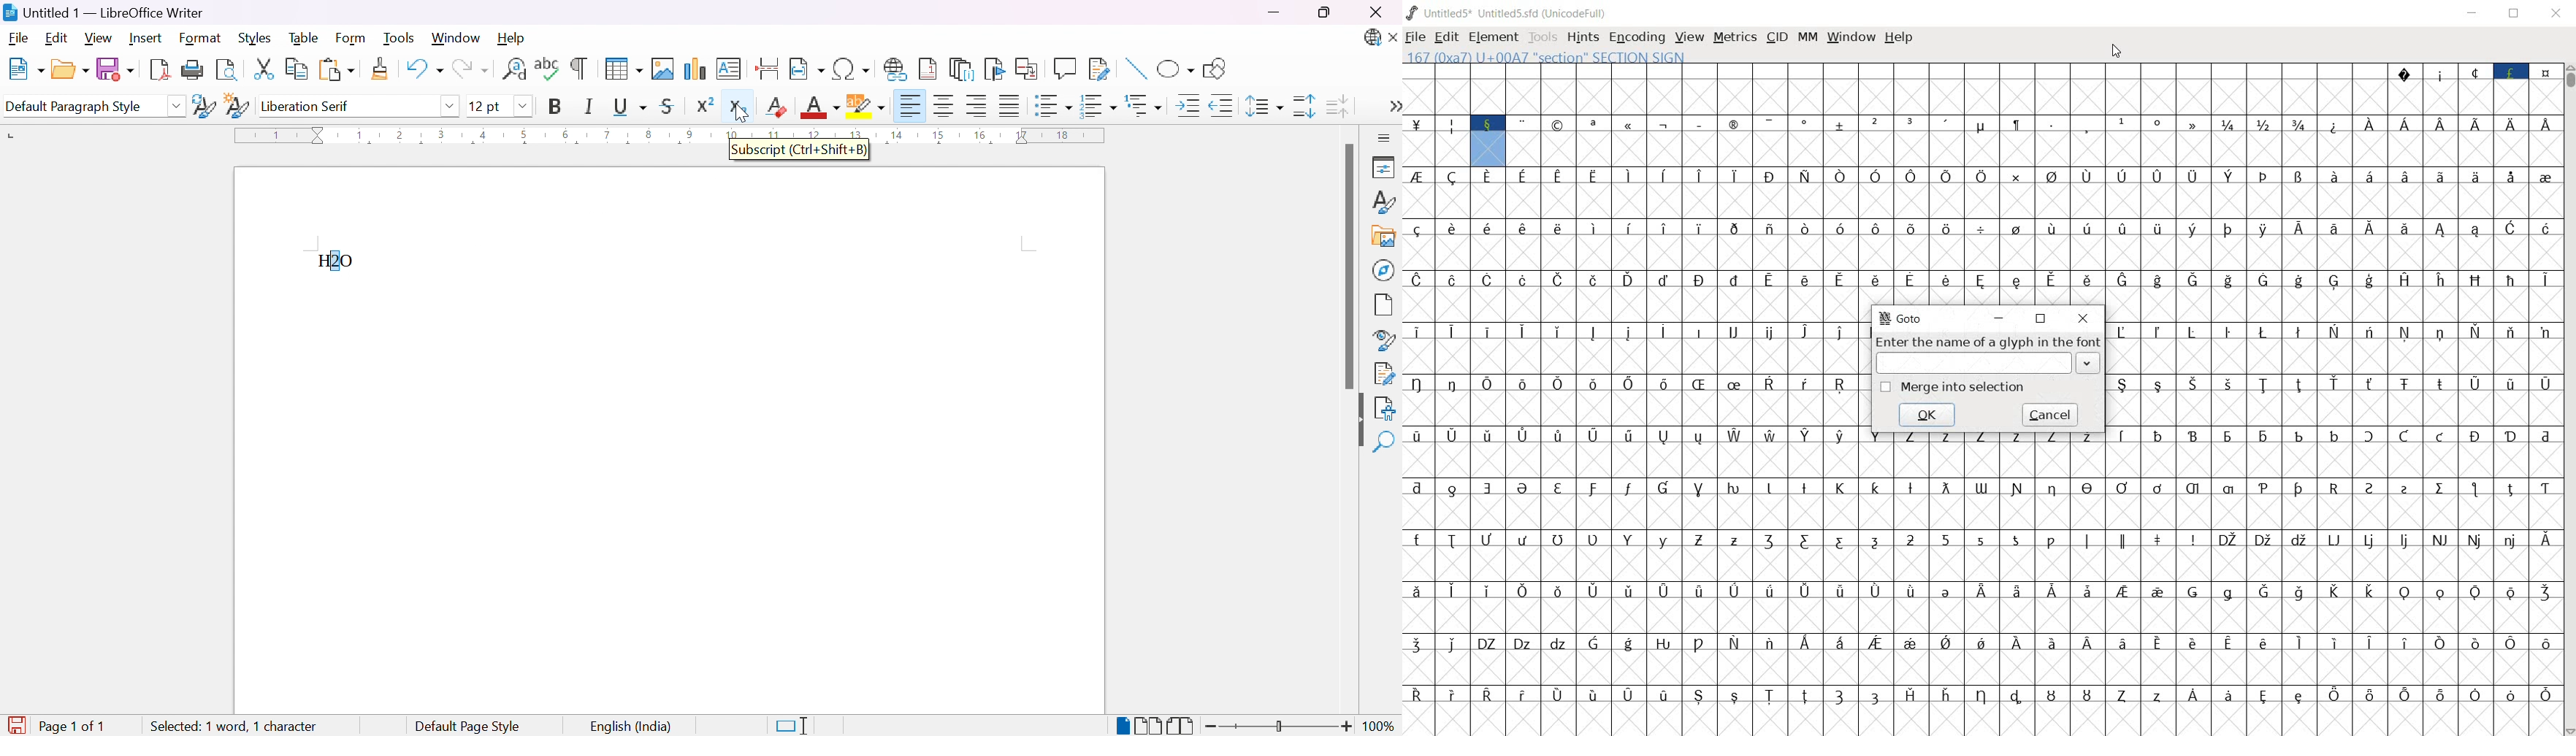  What do you see at coordinates (675, 131) in the screenshot?
I see `Ruler` at bounding box center [675, 131].